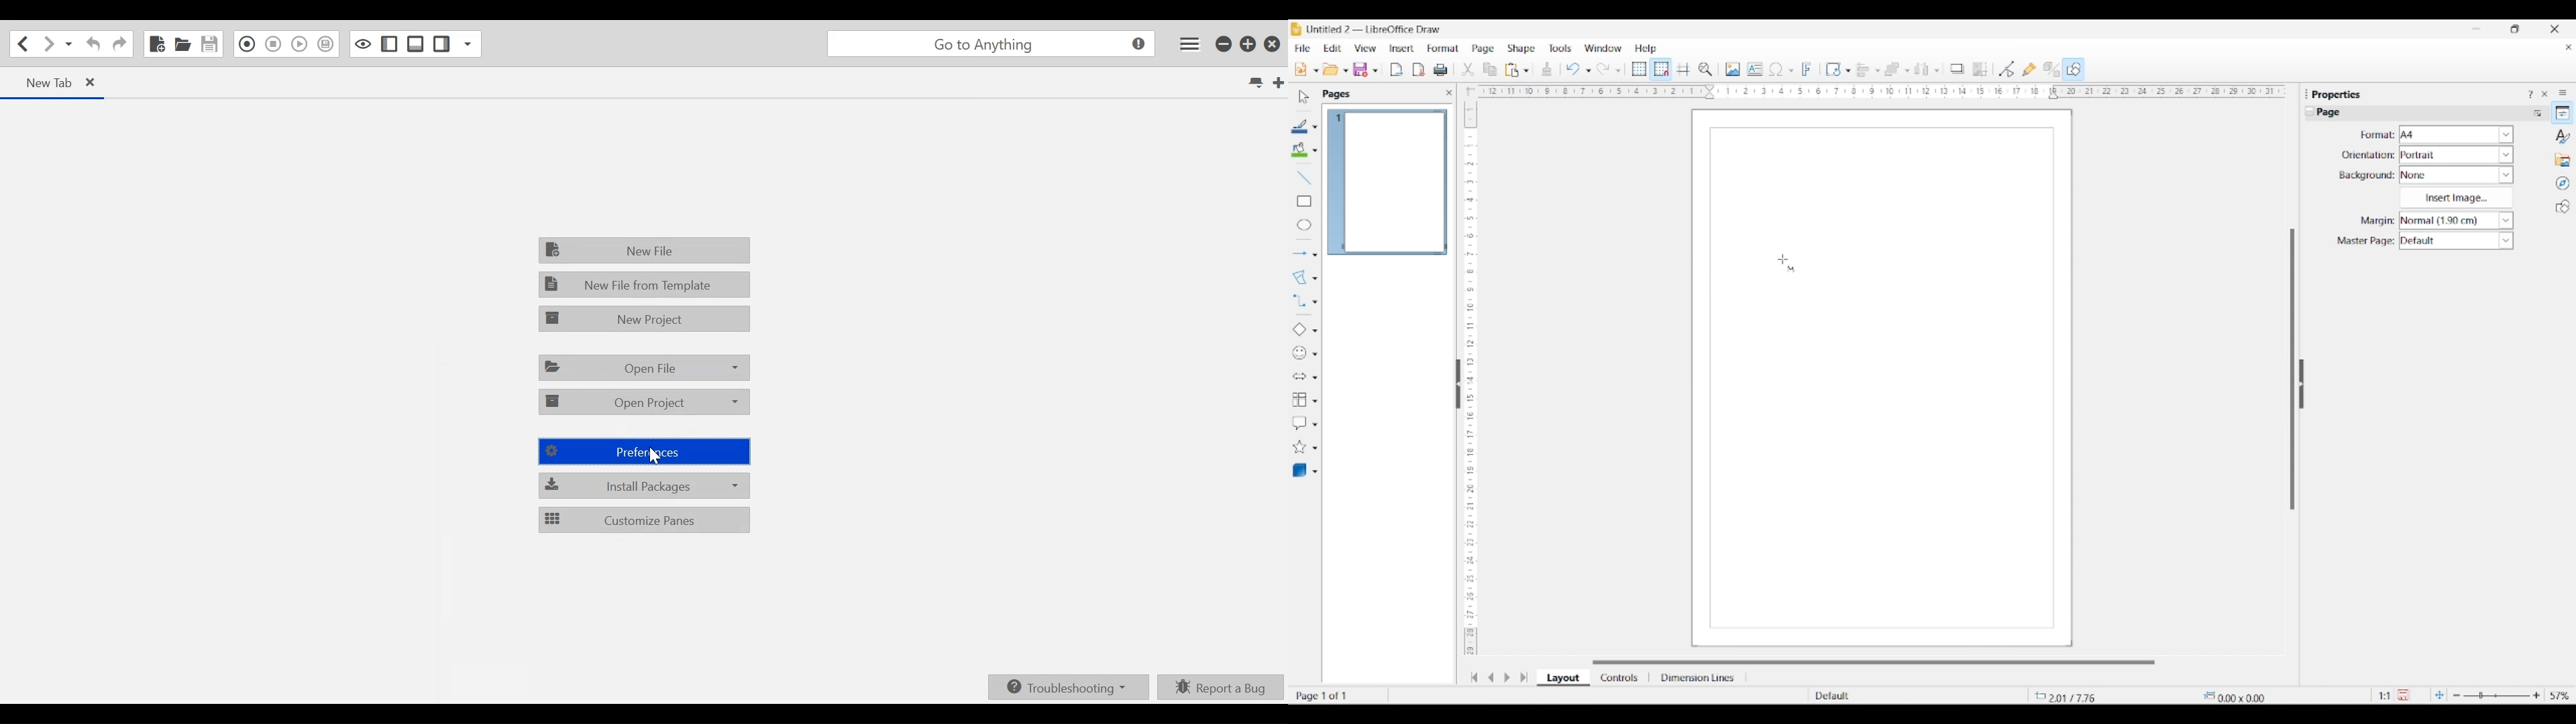  I want to click on Zoom out, so click(2457, 696).